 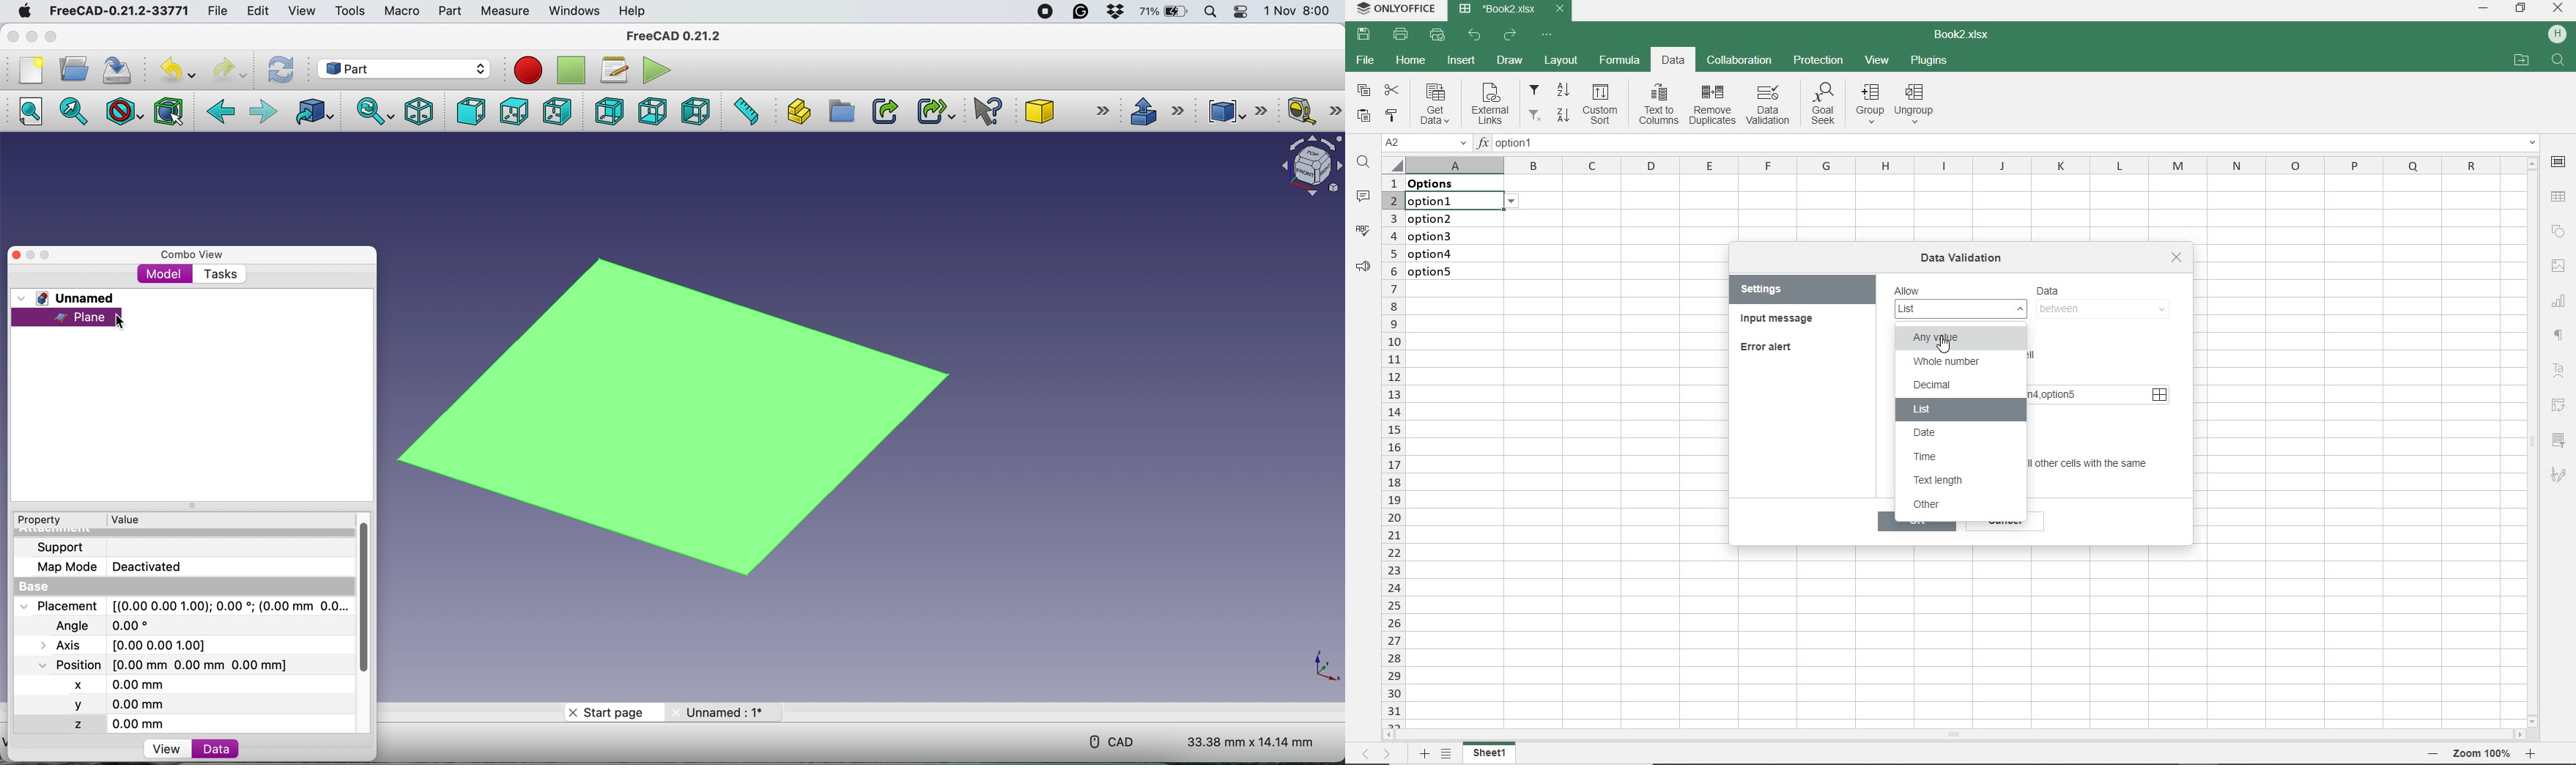 I want to click on cancel, so click(x=2007, y=522).